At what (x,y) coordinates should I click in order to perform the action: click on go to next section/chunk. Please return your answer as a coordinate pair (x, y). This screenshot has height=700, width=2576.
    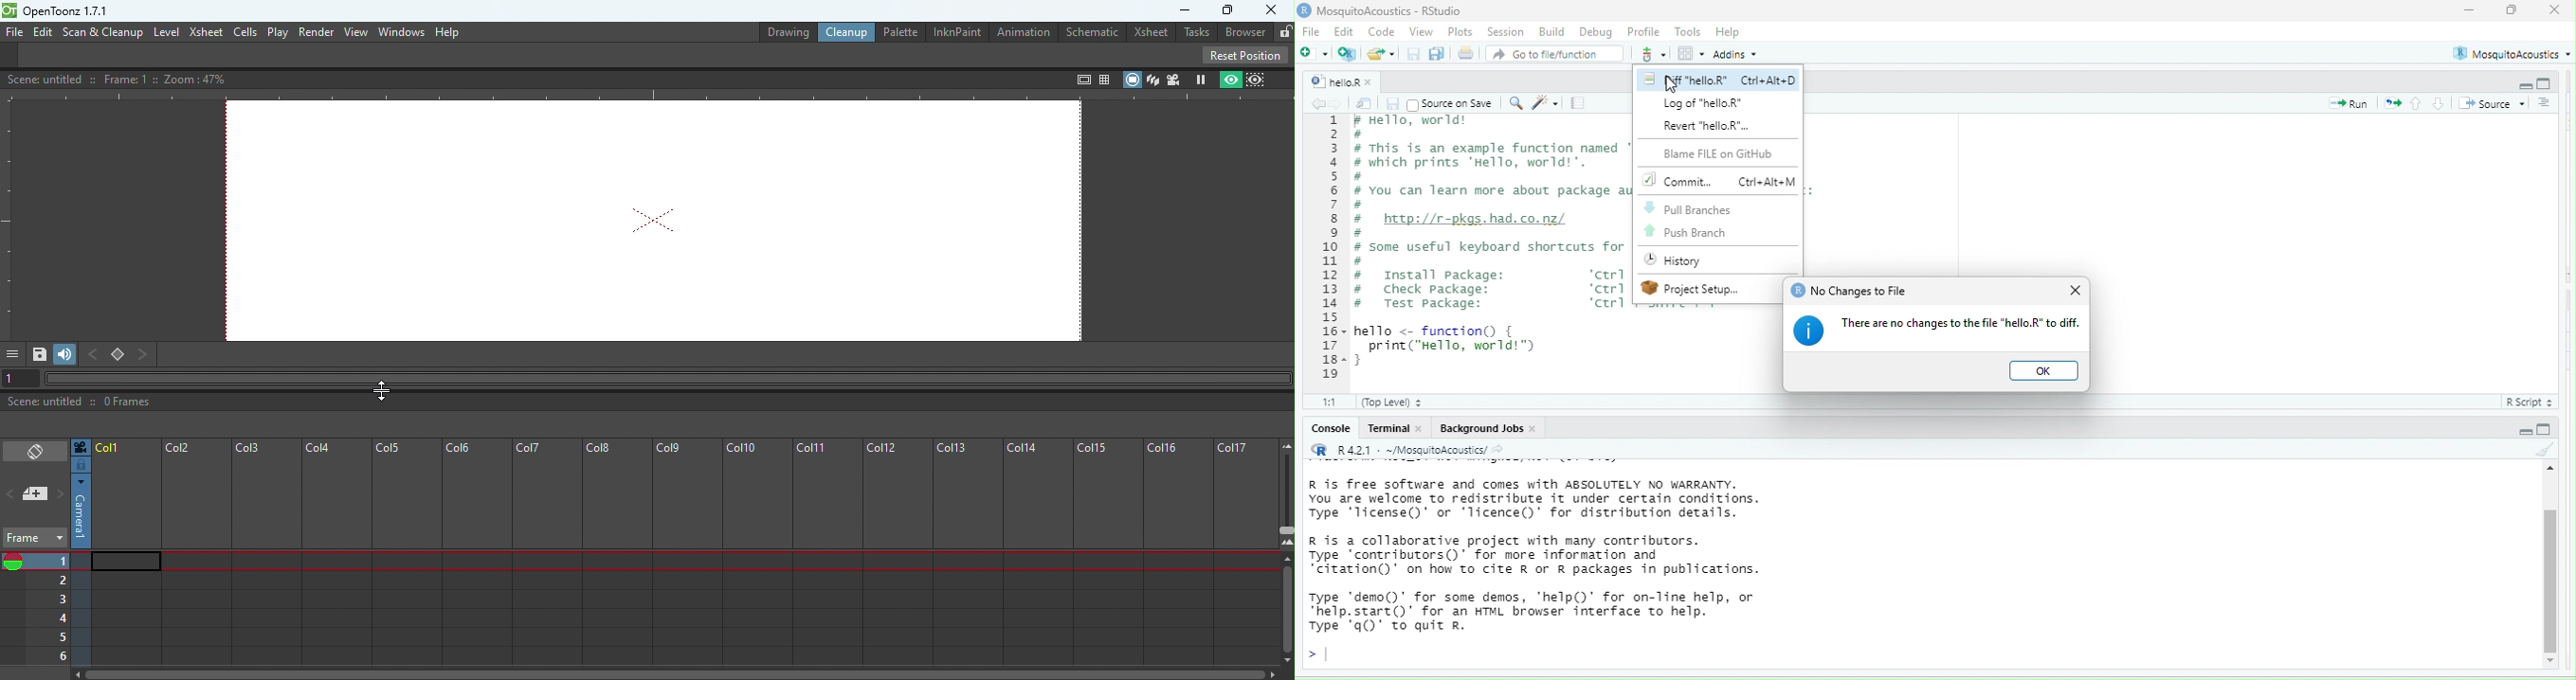
    Looking at the image, I should click on (2438, 104).